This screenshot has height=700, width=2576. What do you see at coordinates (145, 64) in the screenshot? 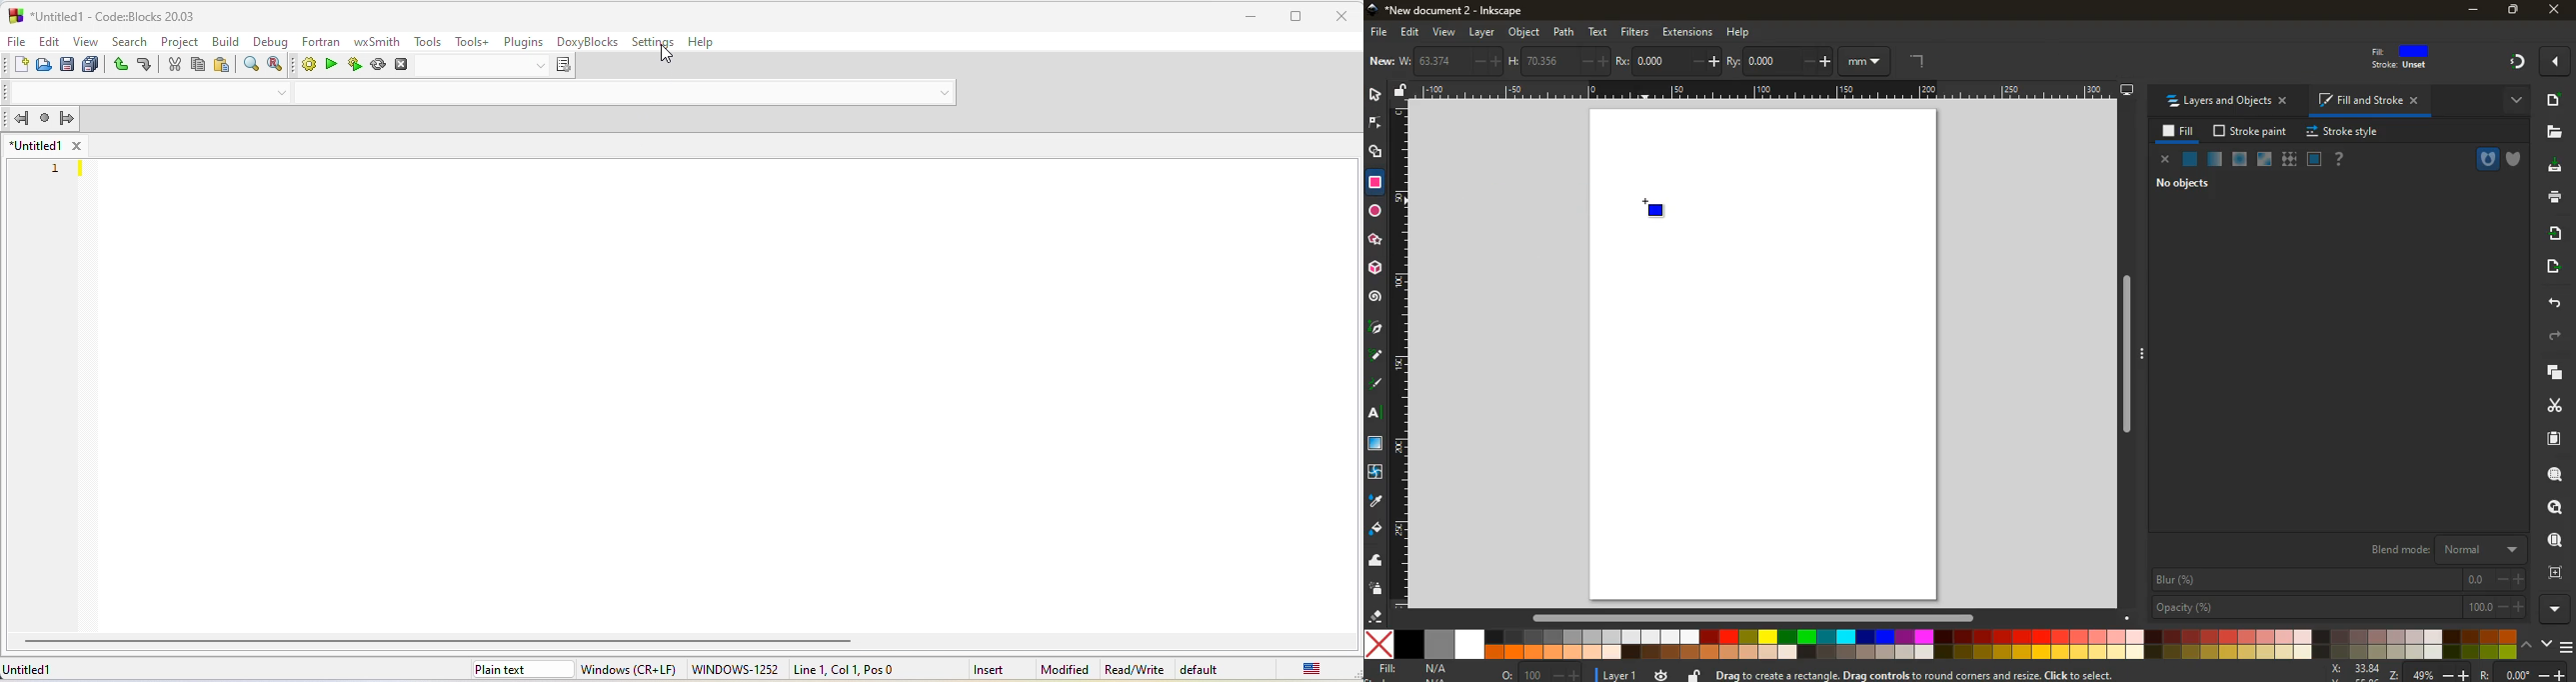
I see `redo` at bounding box center [145, 64].